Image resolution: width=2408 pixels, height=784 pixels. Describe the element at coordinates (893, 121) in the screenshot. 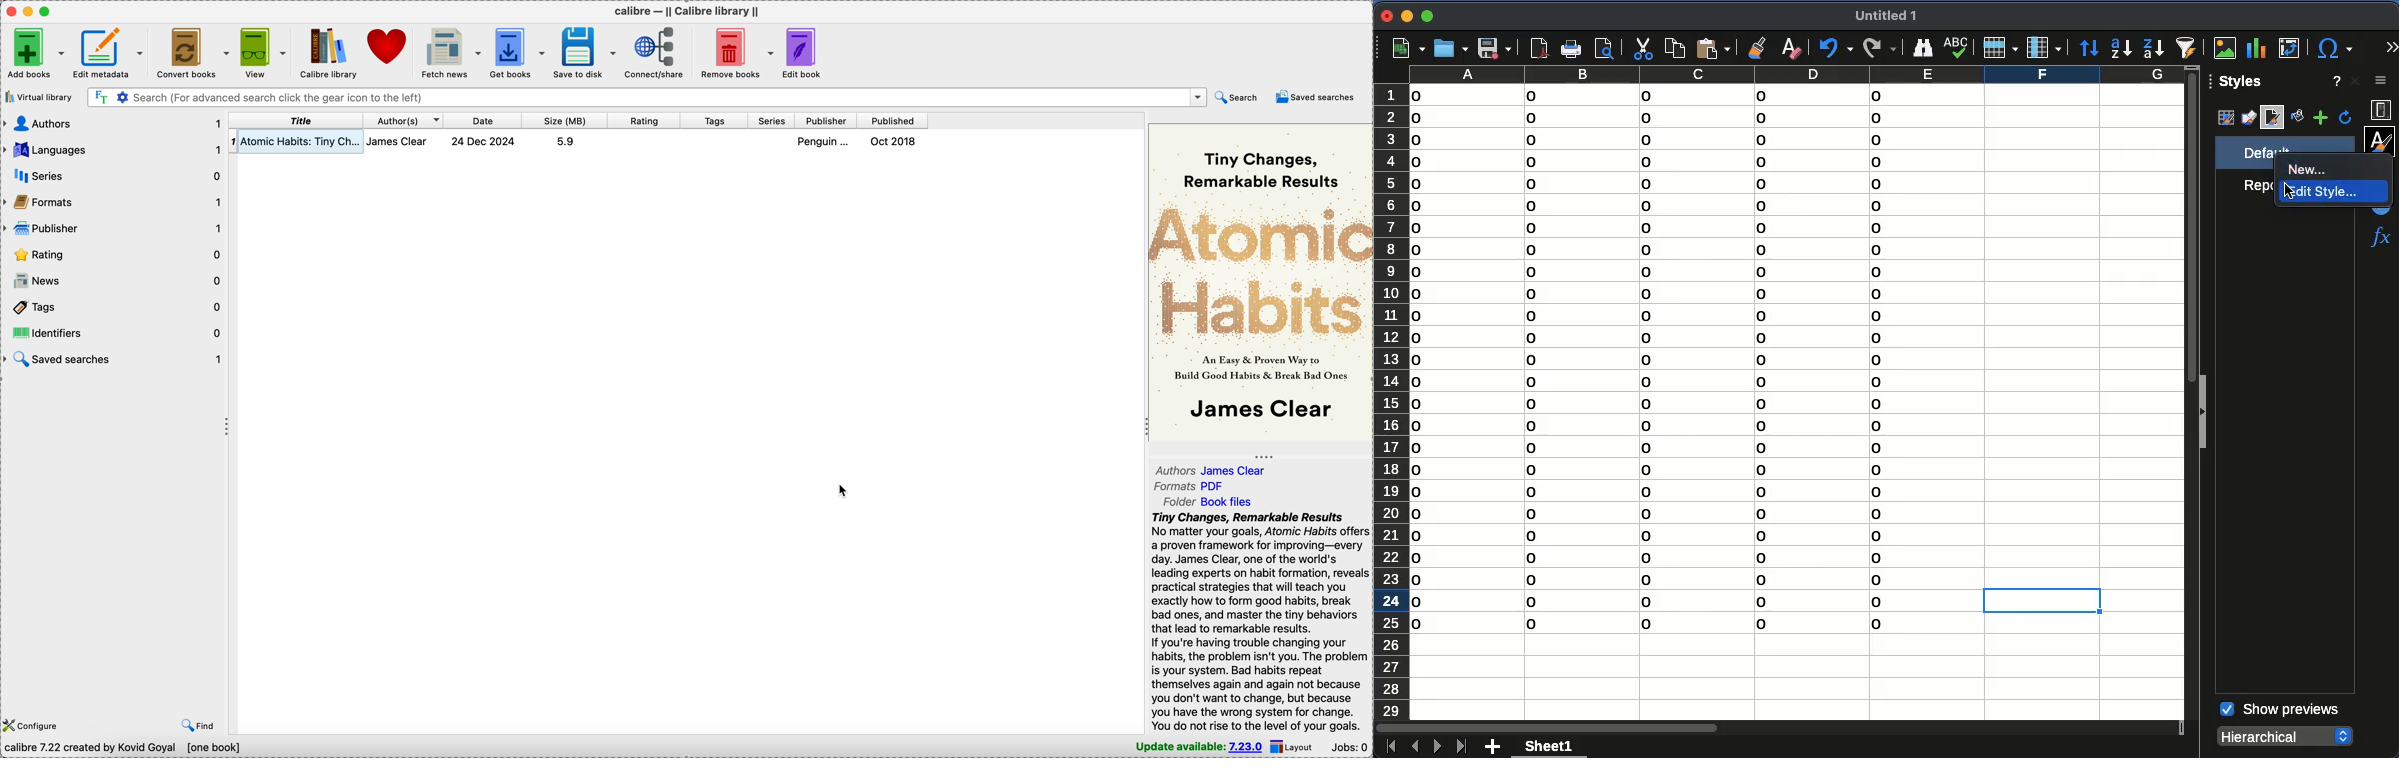

I see `published` at that location.